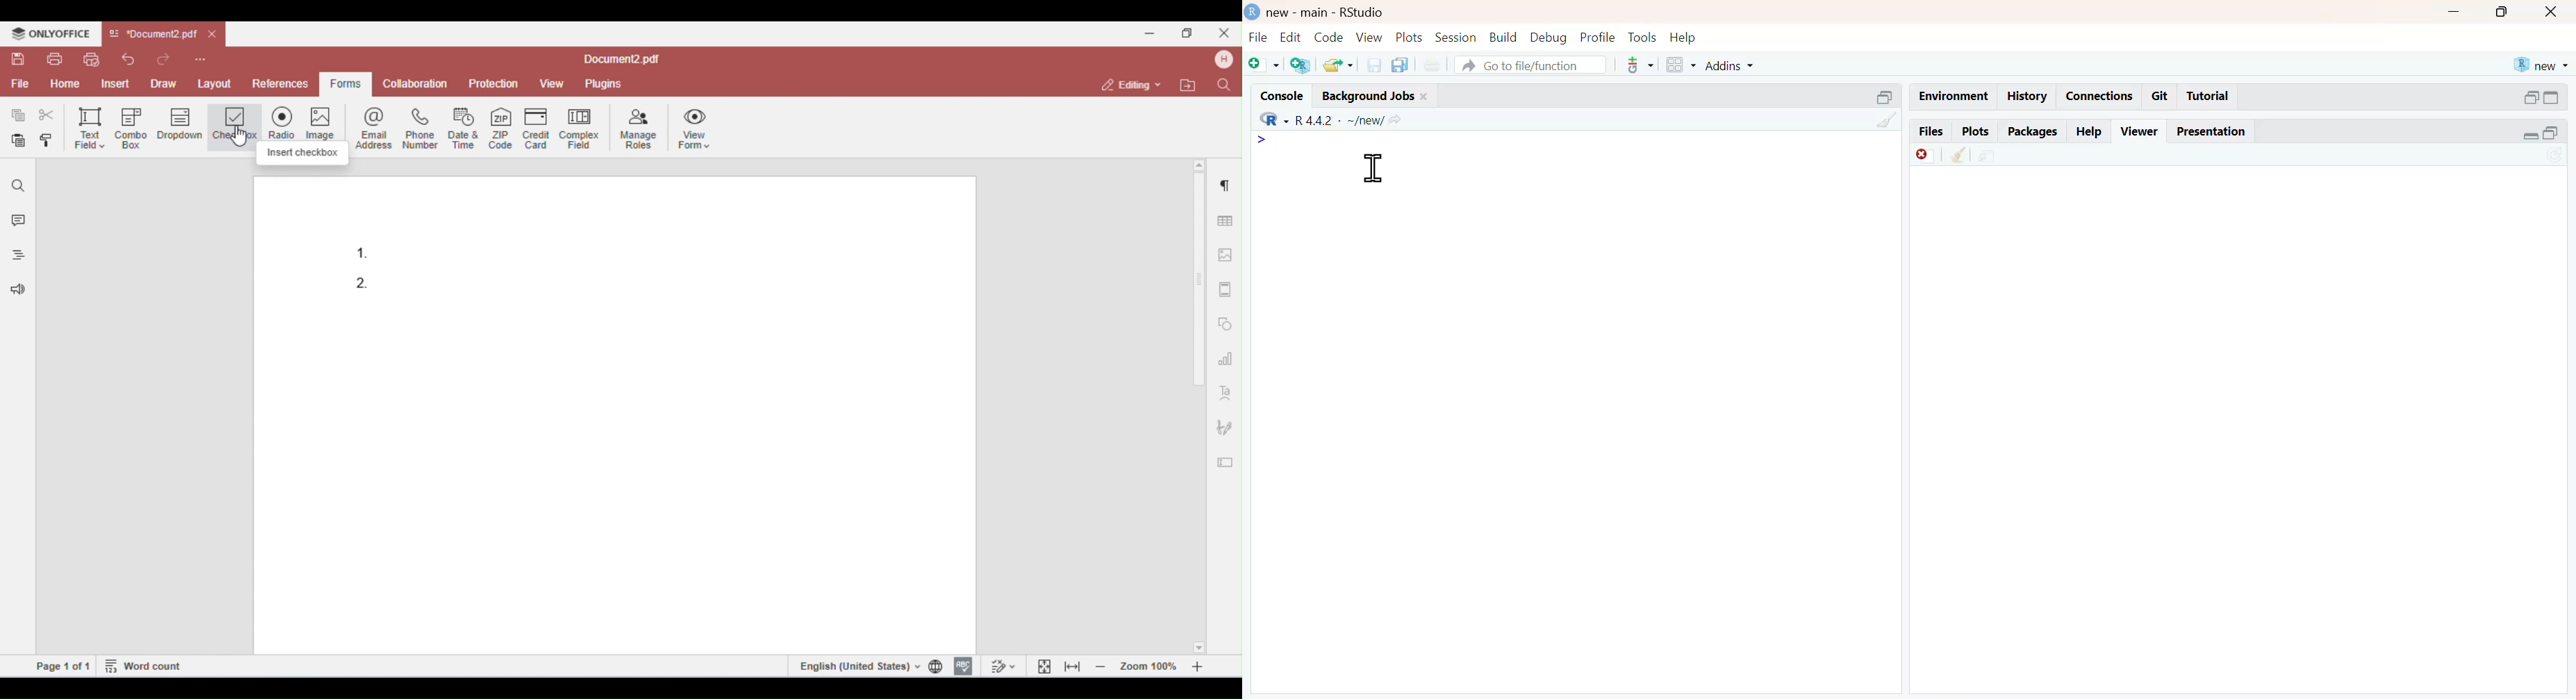 The image size is (2576, 700). Describe the element at coordinates (2161, 97) in the screenshot. I see `git` at that location.